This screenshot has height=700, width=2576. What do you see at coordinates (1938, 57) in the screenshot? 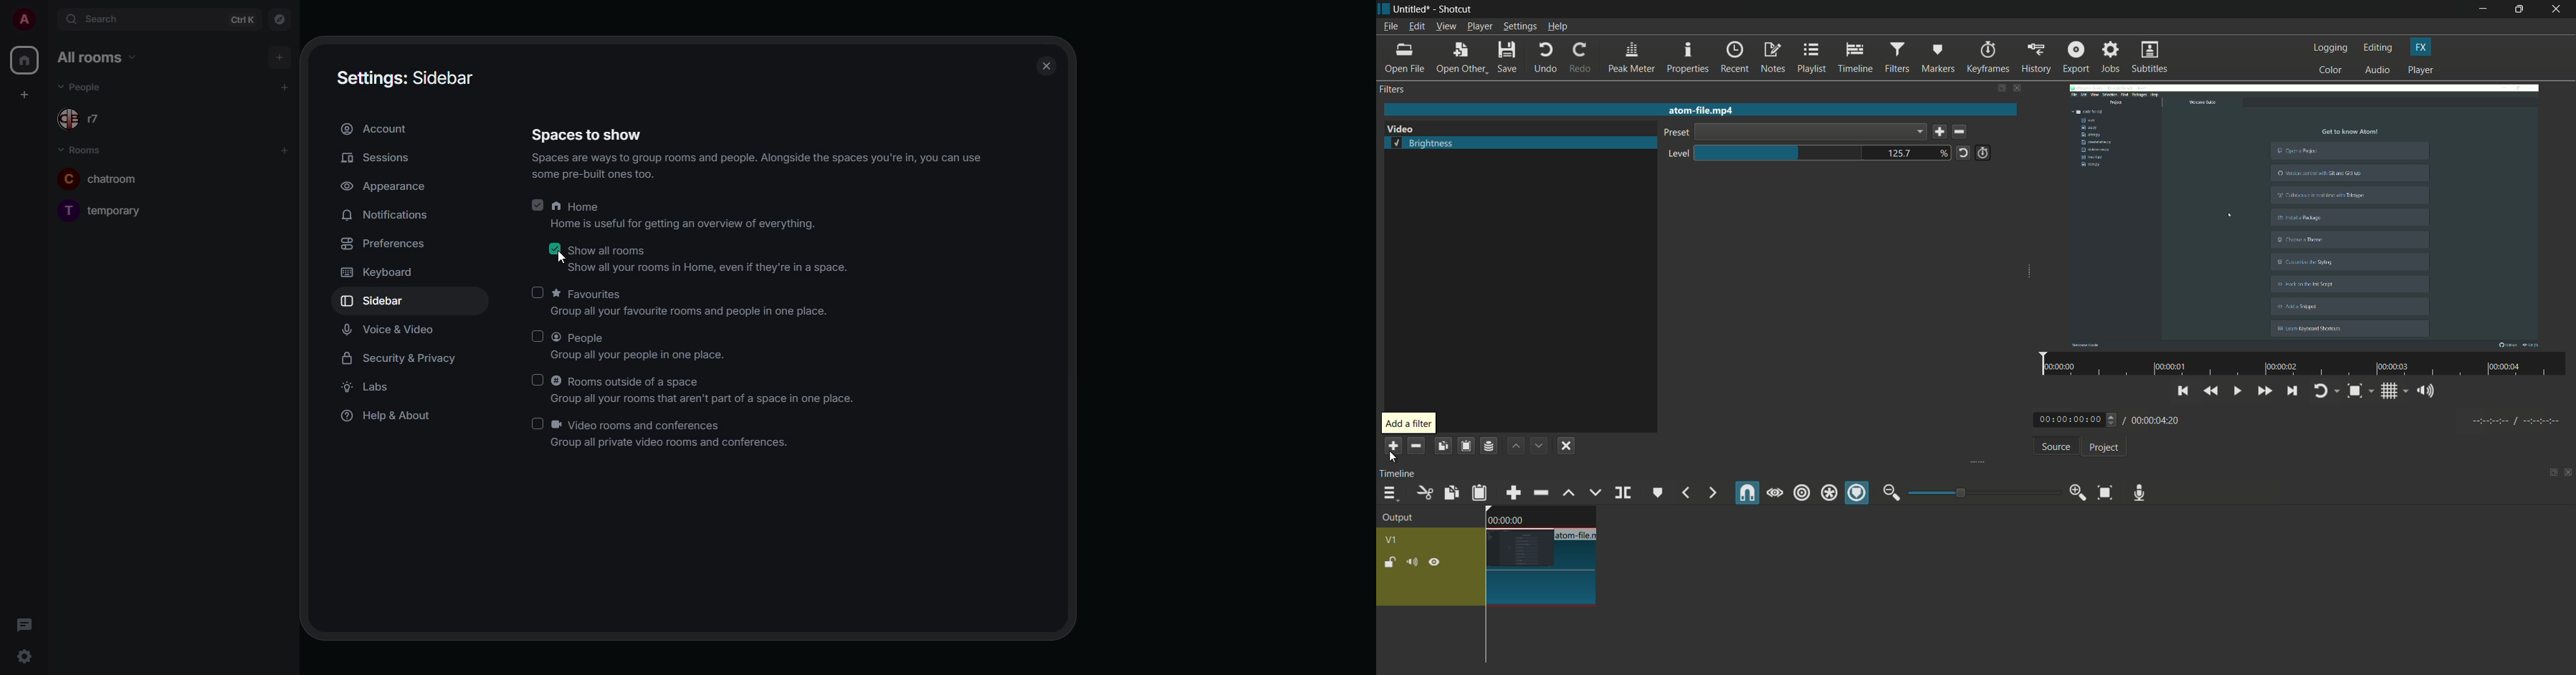
I see `markers` at bounding box center [1938, 57].